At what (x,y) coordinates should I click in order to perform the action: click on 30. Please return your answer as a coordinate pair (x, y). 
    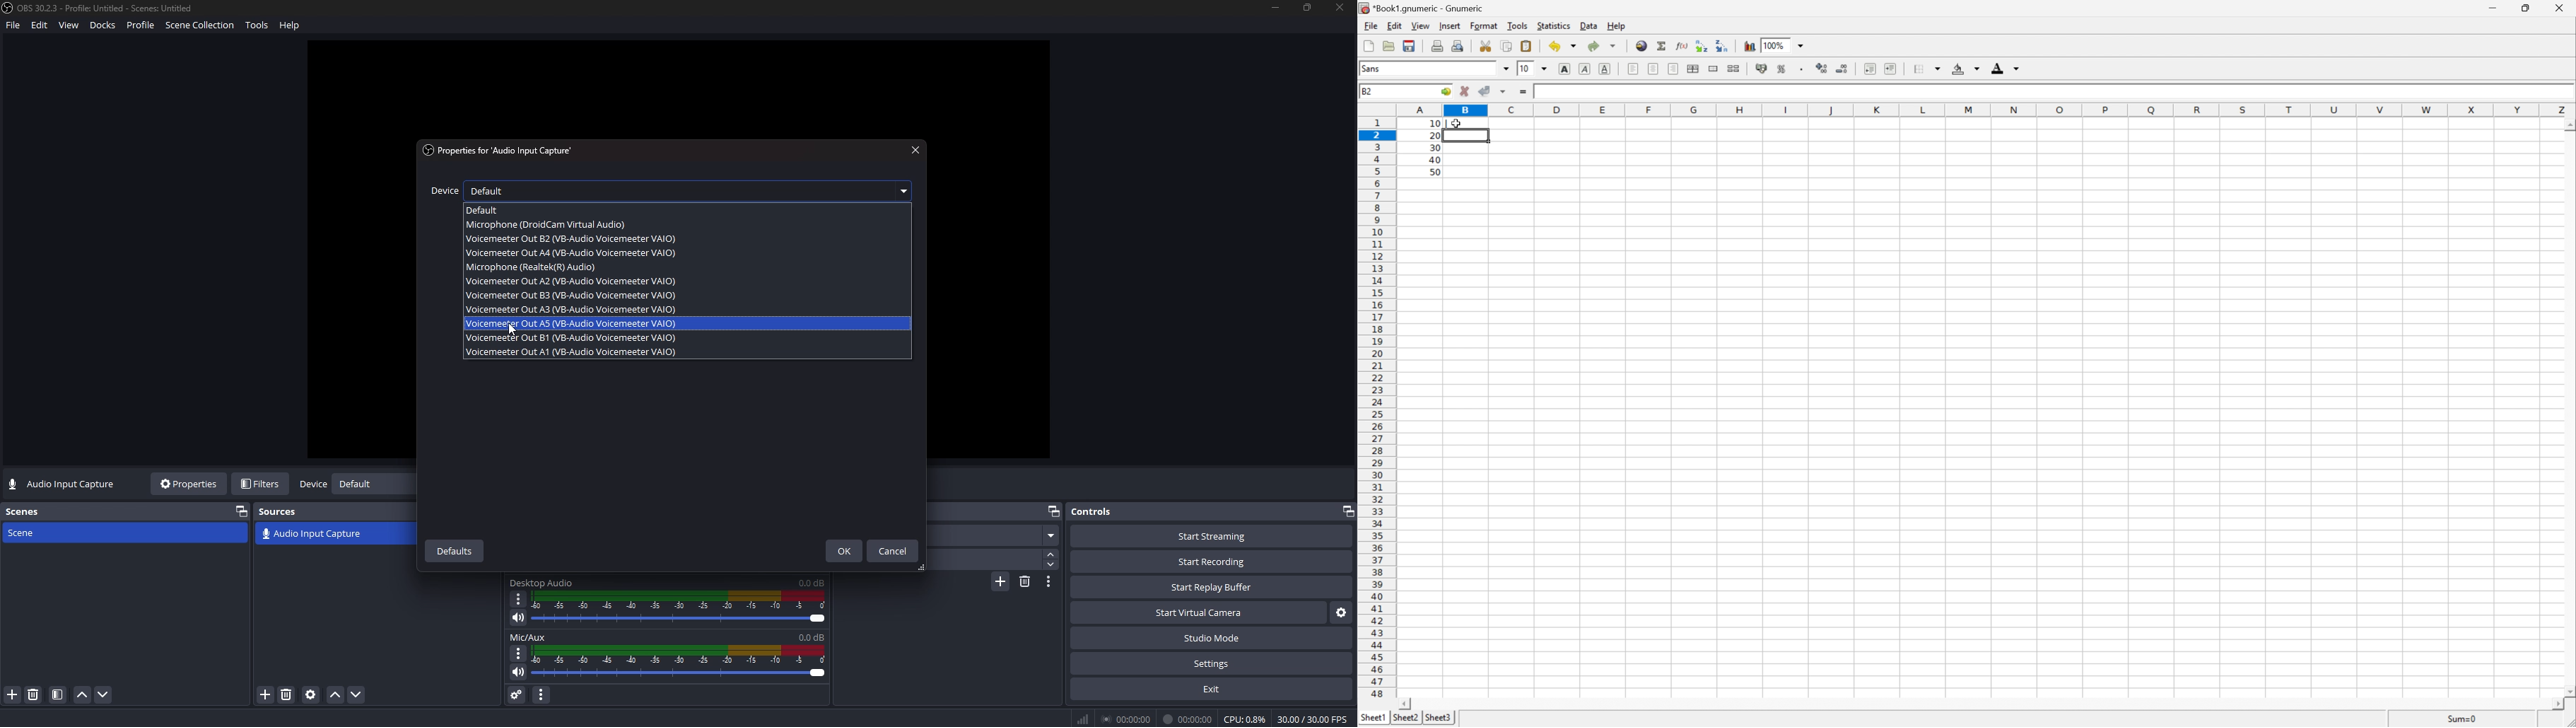
    Looking at the image, I should click on (1436, 148).